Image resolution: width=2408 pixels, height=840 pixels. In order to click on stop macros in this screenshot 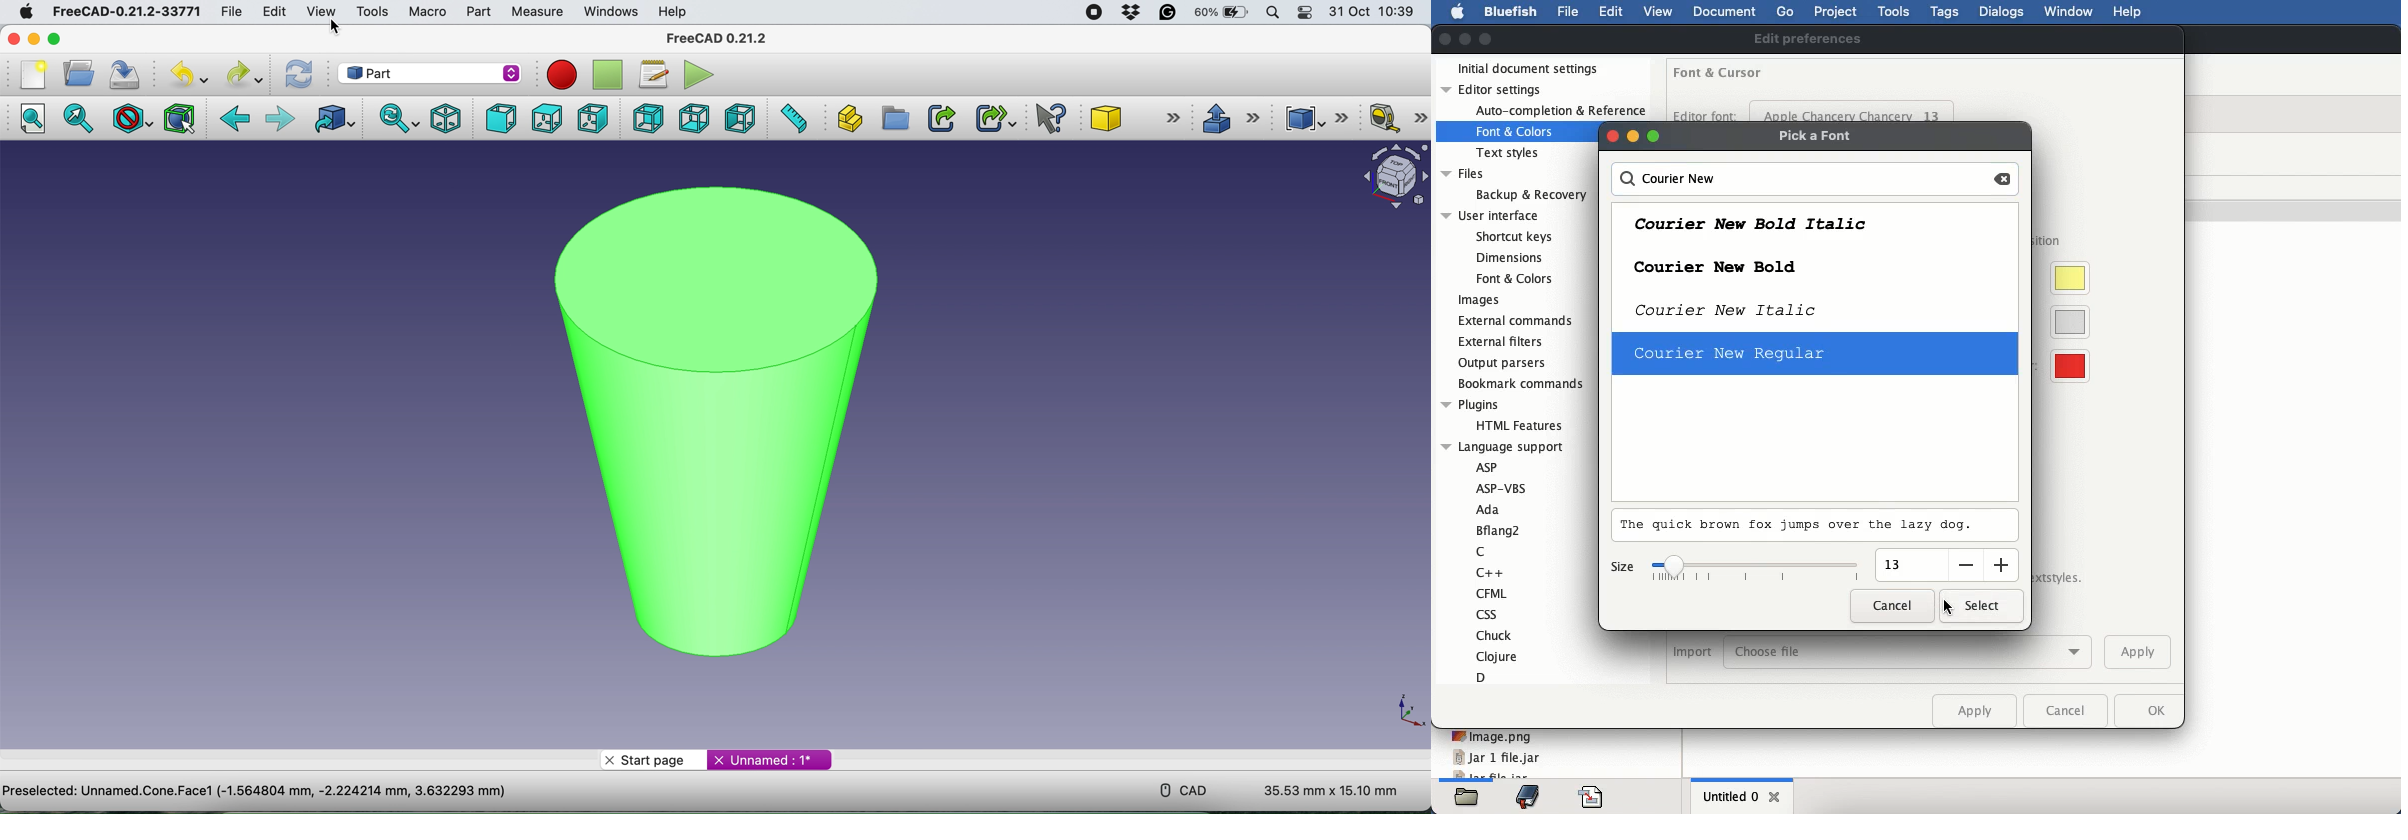, I will do `click(559, 75)`.